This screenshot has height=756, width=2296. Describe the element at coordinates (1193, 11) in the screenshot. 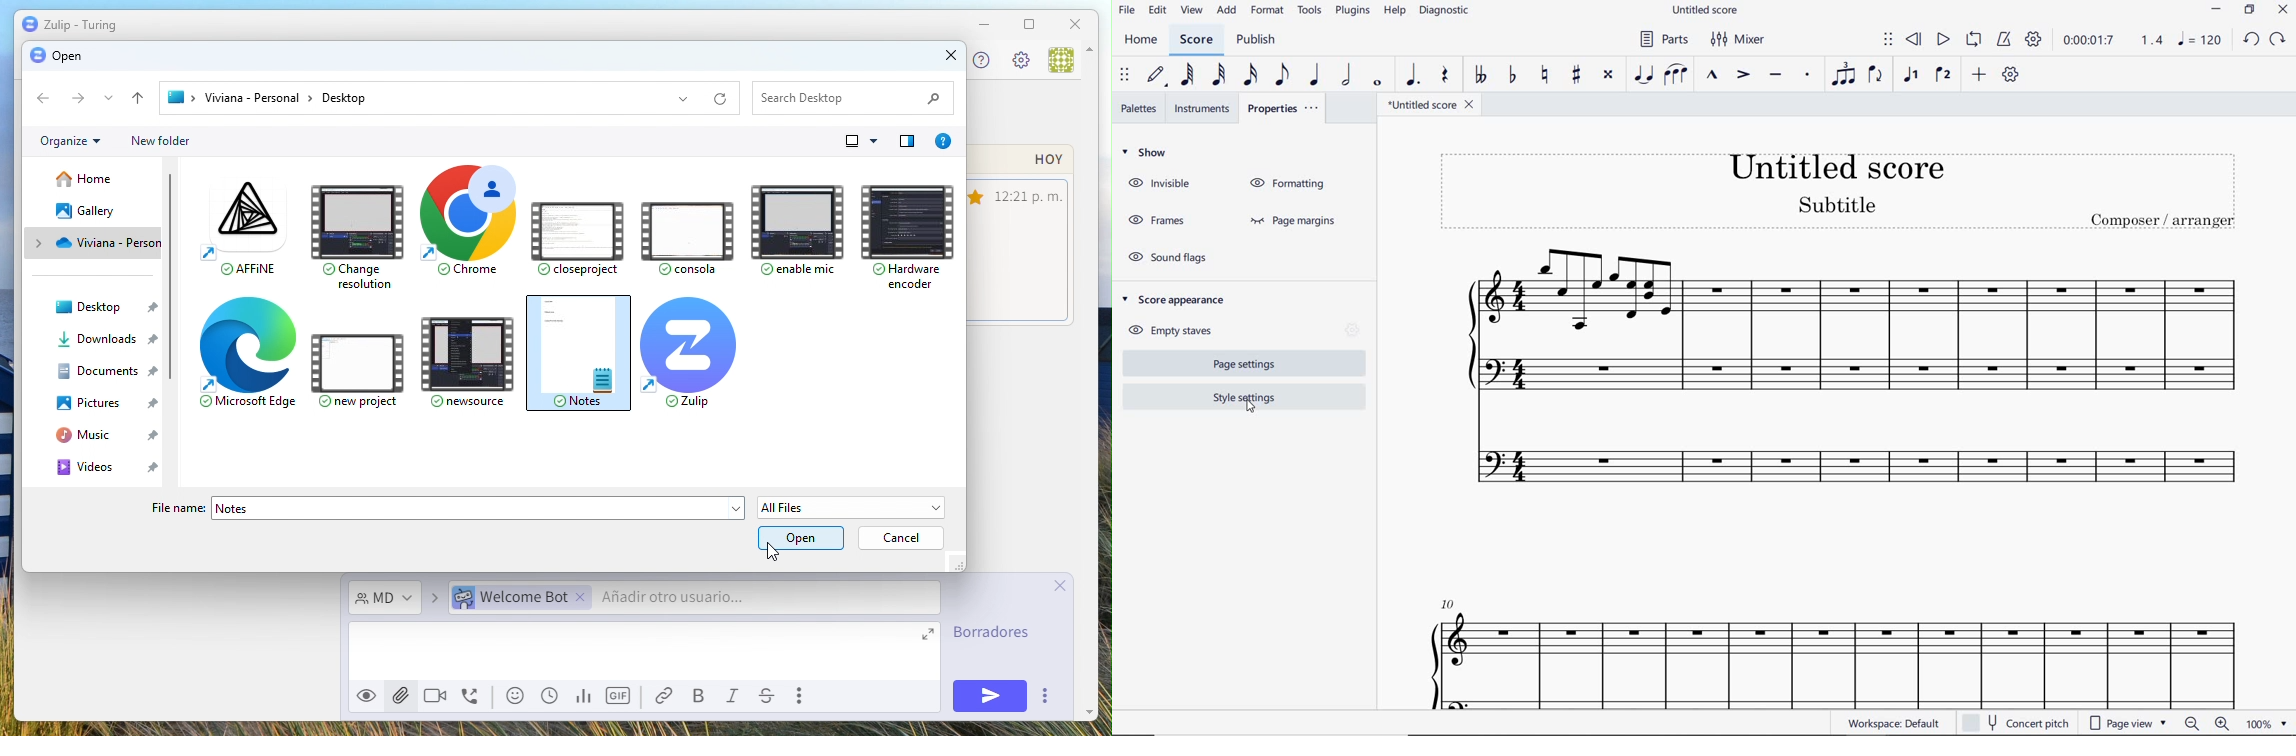

I see `VIEW` at that location.